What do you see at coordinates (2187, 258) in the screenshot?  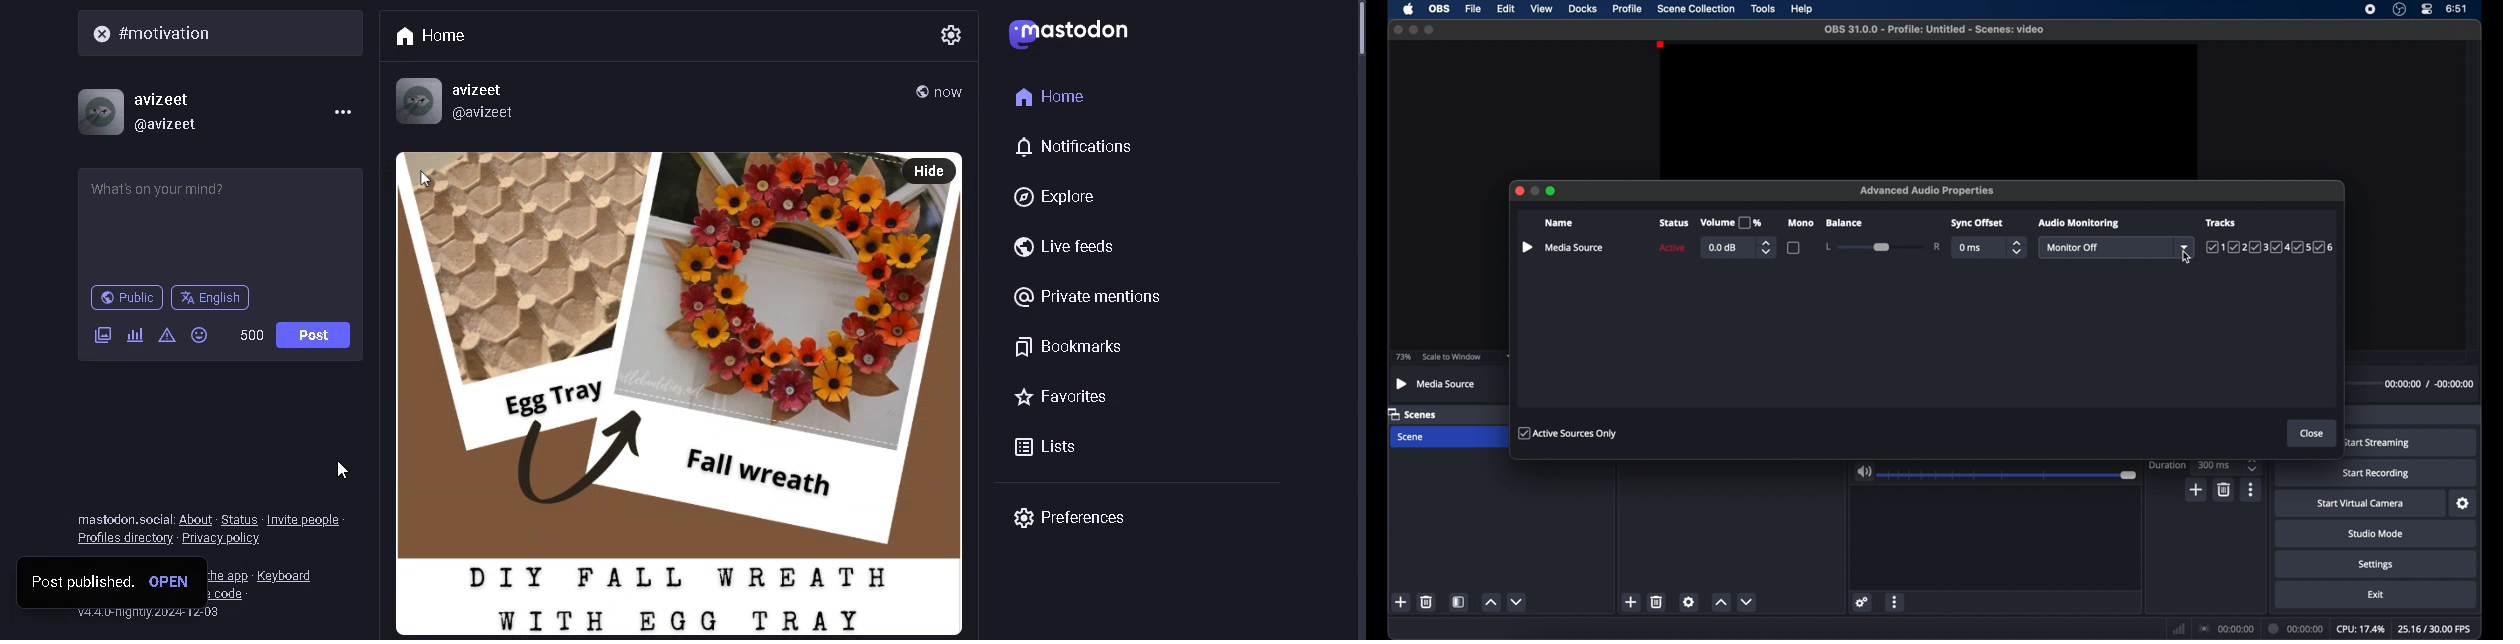 I see `cursor` at bounding box center [2187, 258].